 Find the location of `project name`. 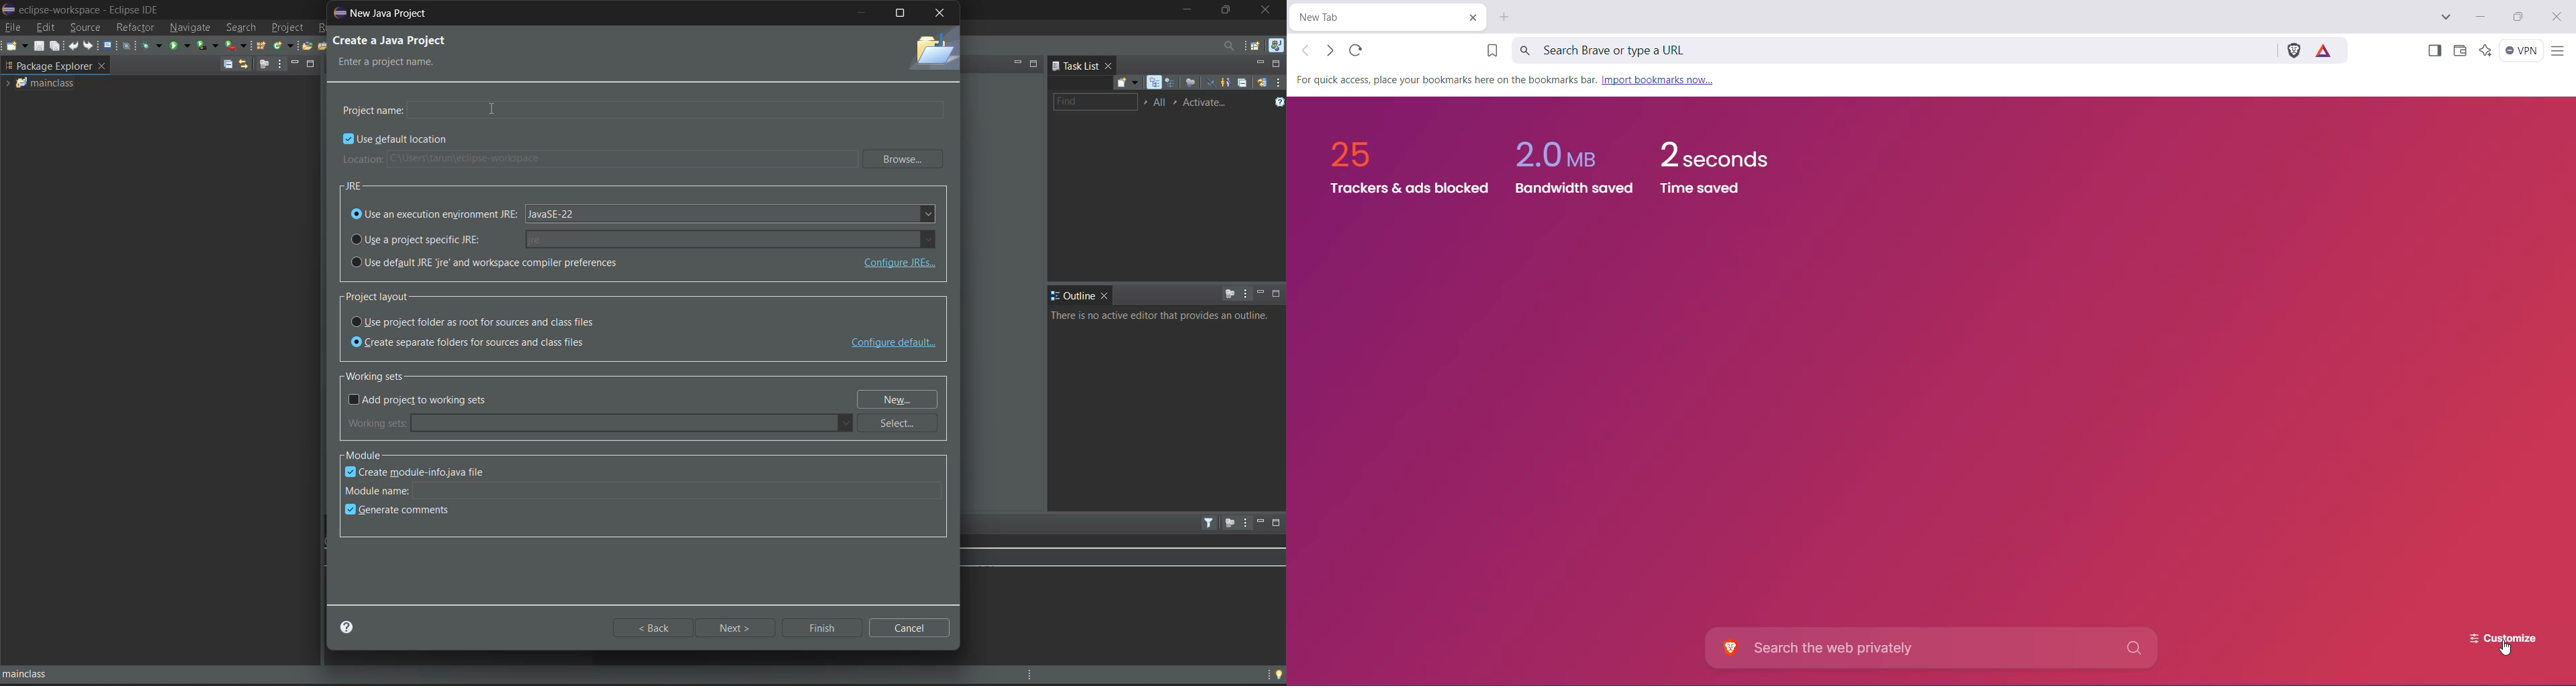

project name is located at coordinates (643, 108).